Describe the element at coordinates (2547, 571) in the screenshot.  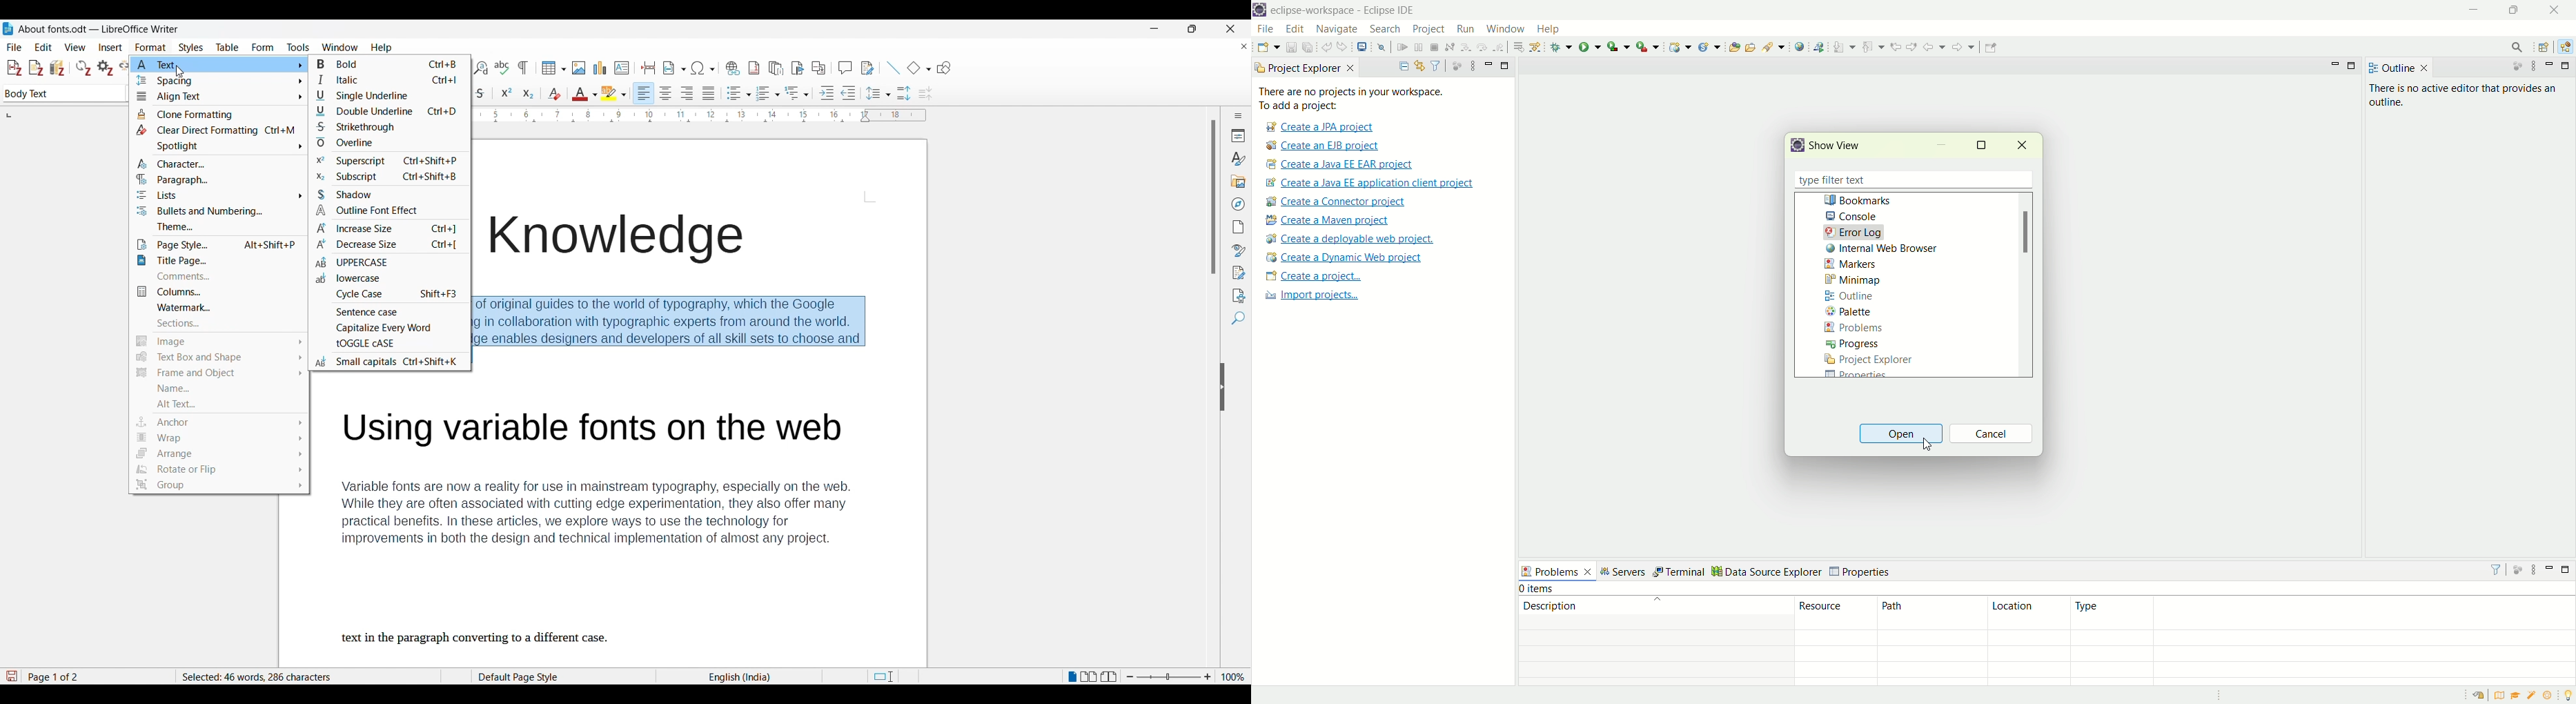
I see `minimize` at that location.